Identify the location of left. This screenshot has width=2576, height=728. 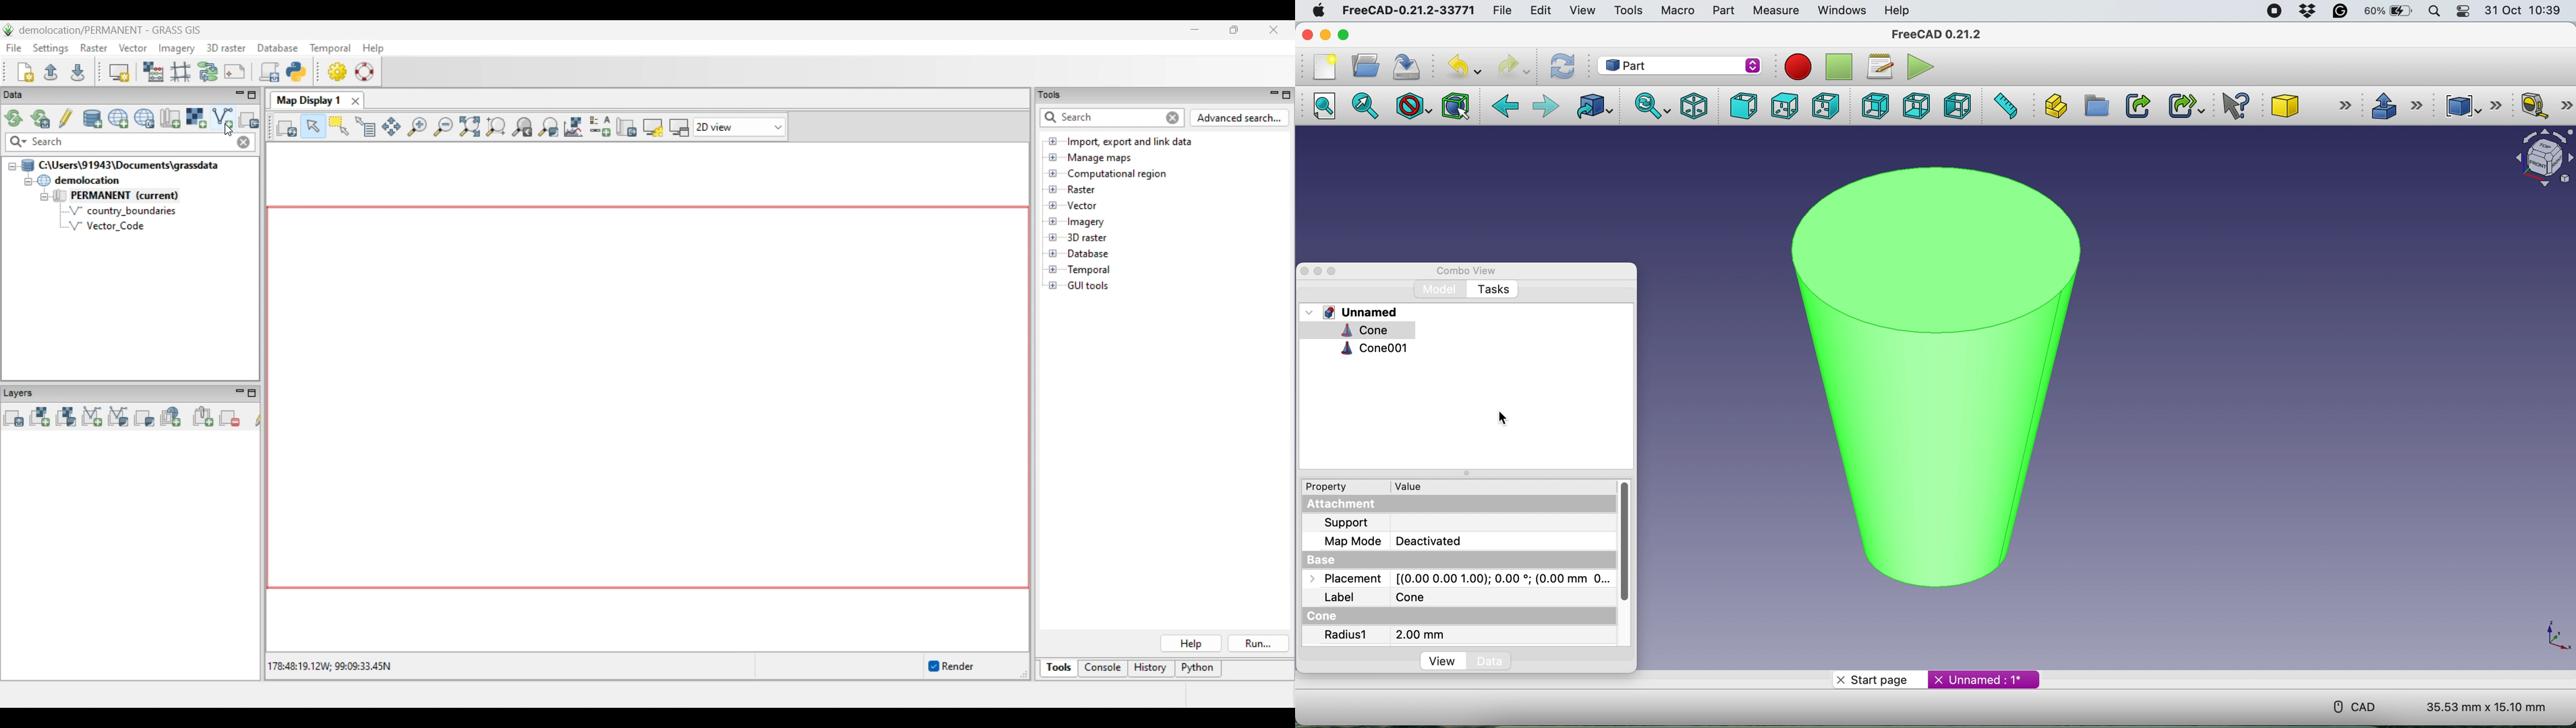
(1959, 106).